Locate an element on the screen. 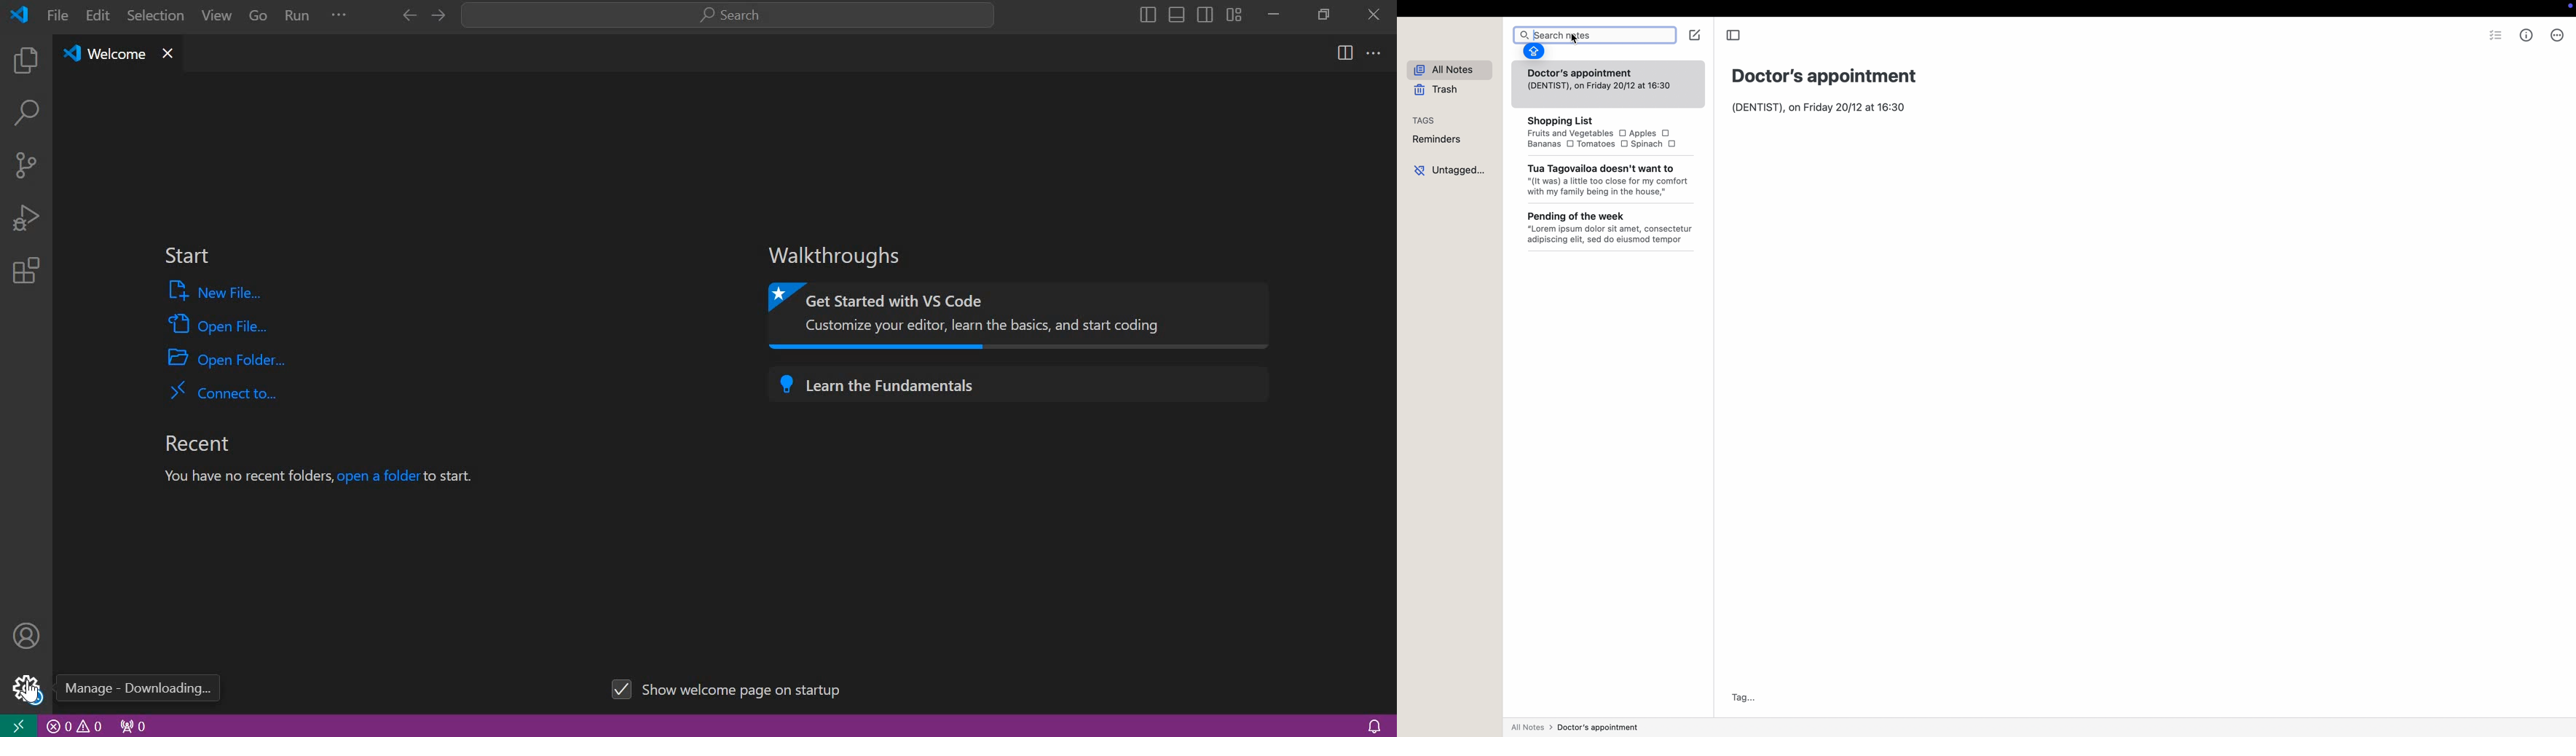  all notes > doctor's appointment is located at coordinates (1576, 726).